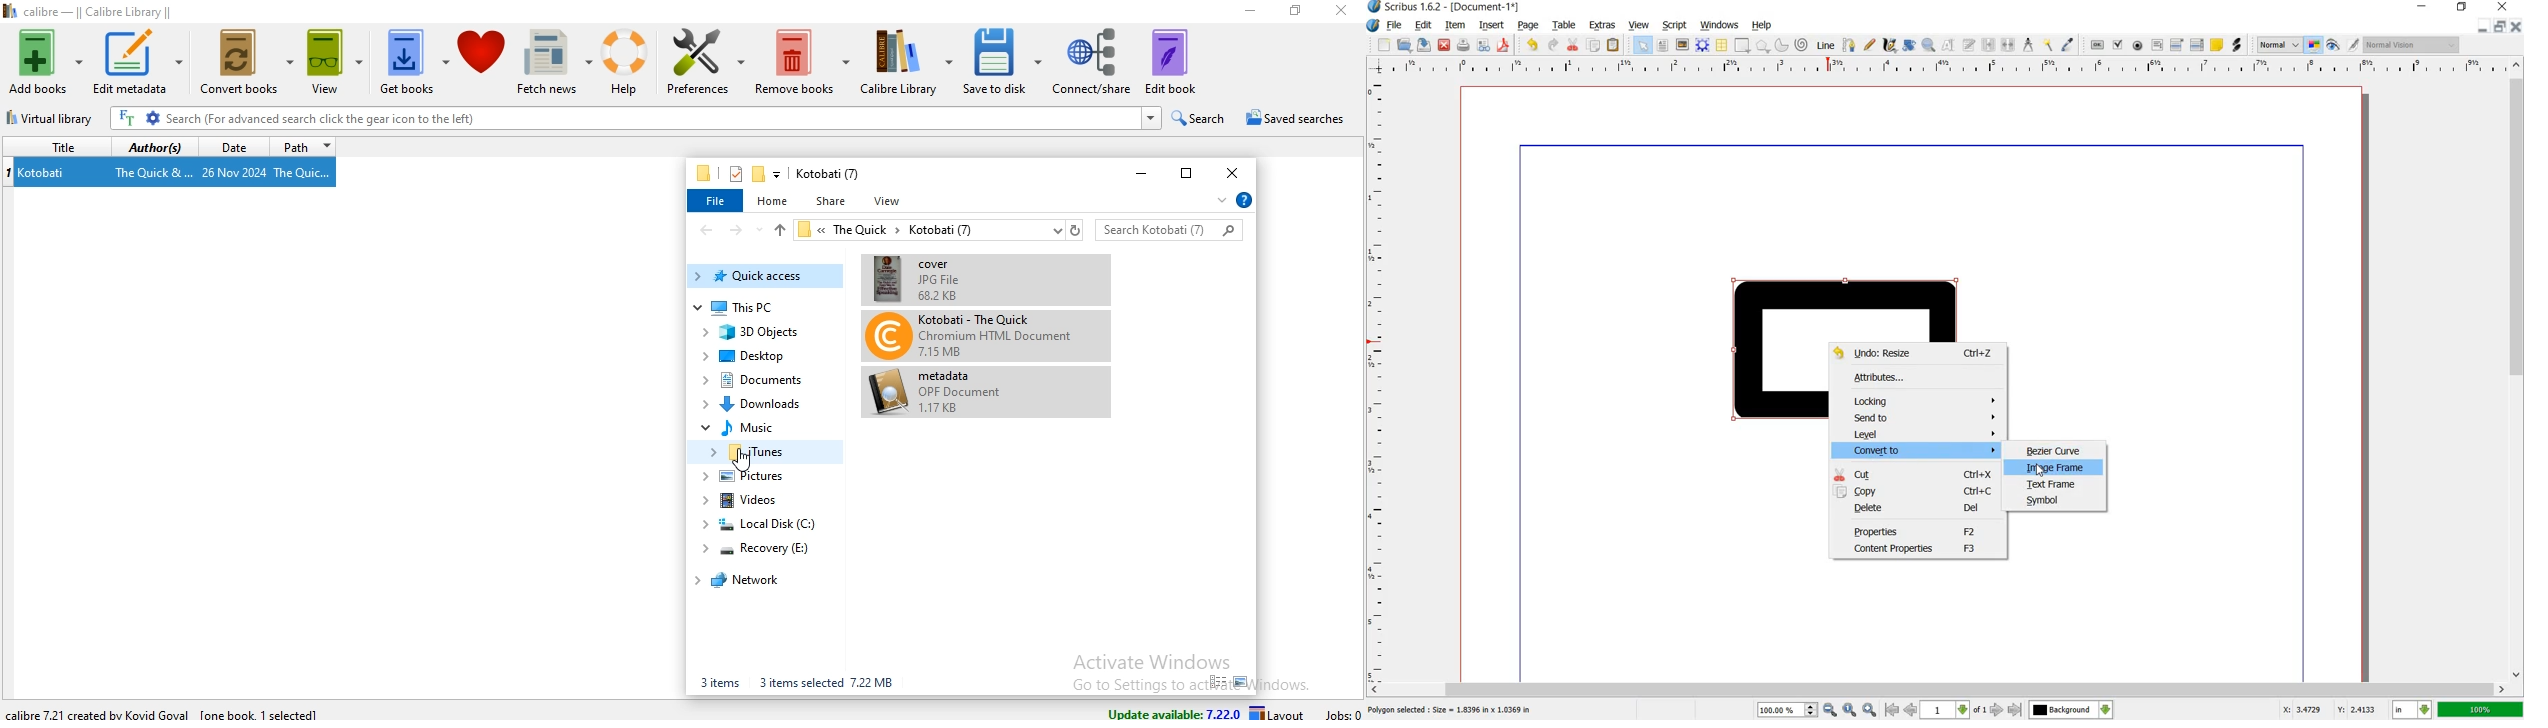 The width and height of the screenshot is (2548, 728). What do you see at coordinates (53, 145) in the screenshot?
I see `title` at bounding box center [53, 145].